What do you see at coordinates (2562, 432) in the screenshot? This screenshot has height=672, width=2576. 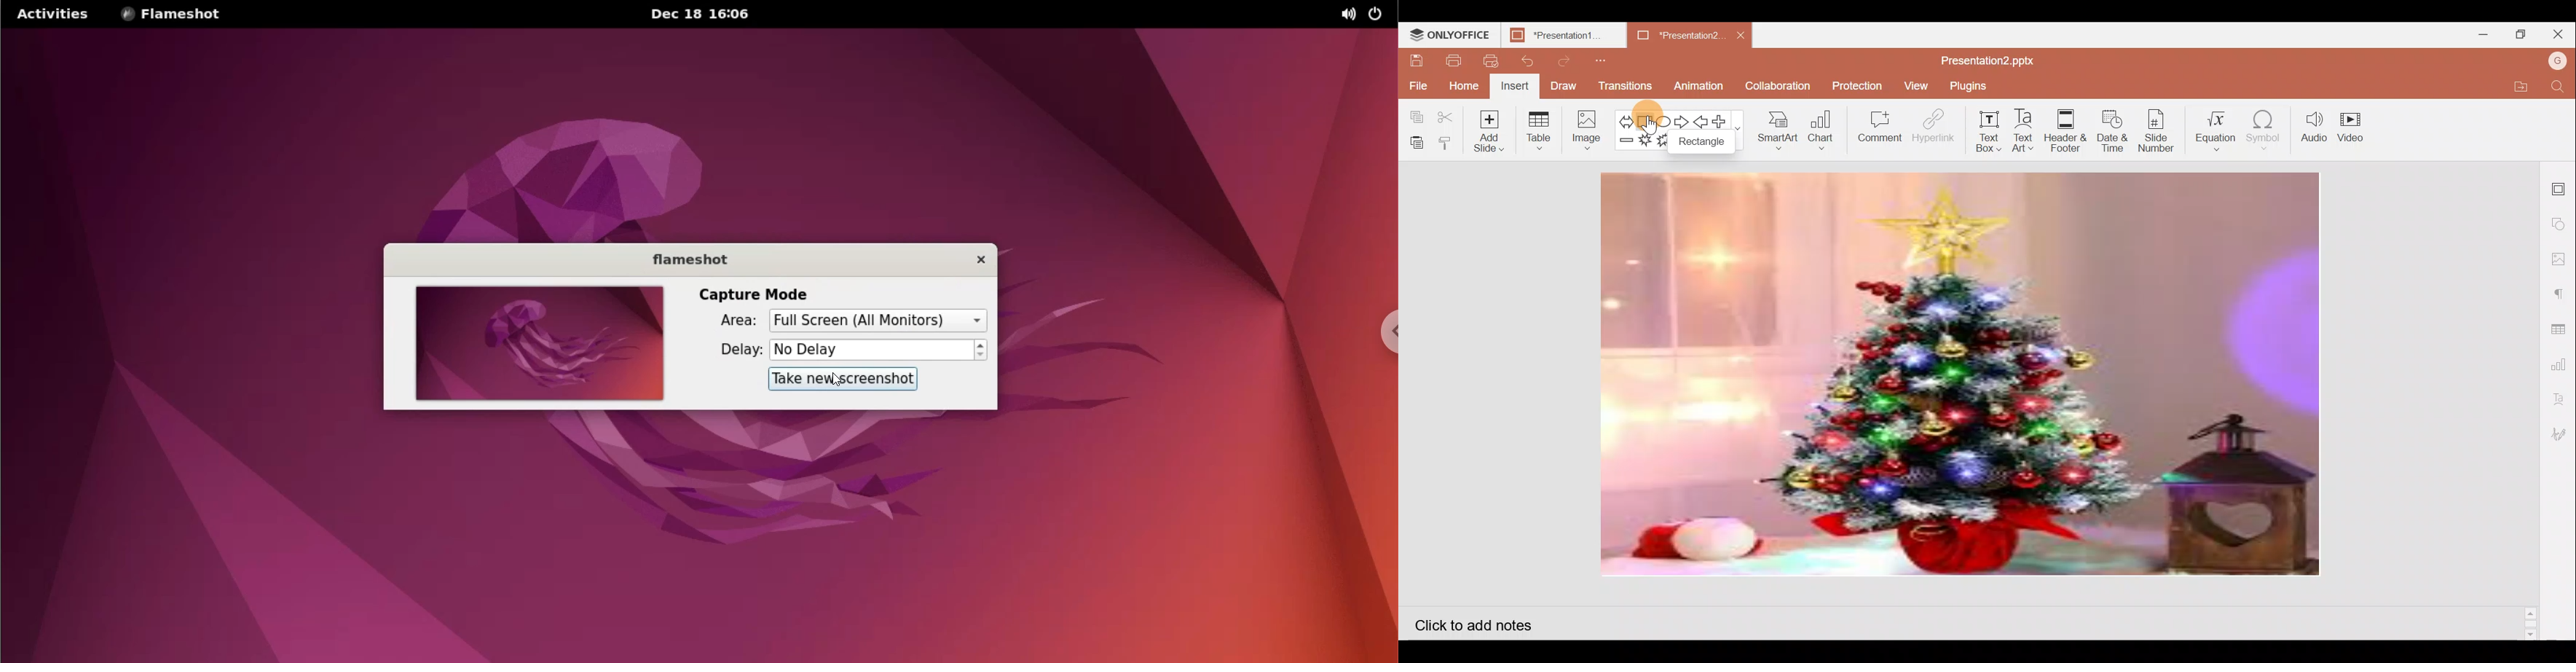 I see `Signature settings` at bounding box center [2562, 432].